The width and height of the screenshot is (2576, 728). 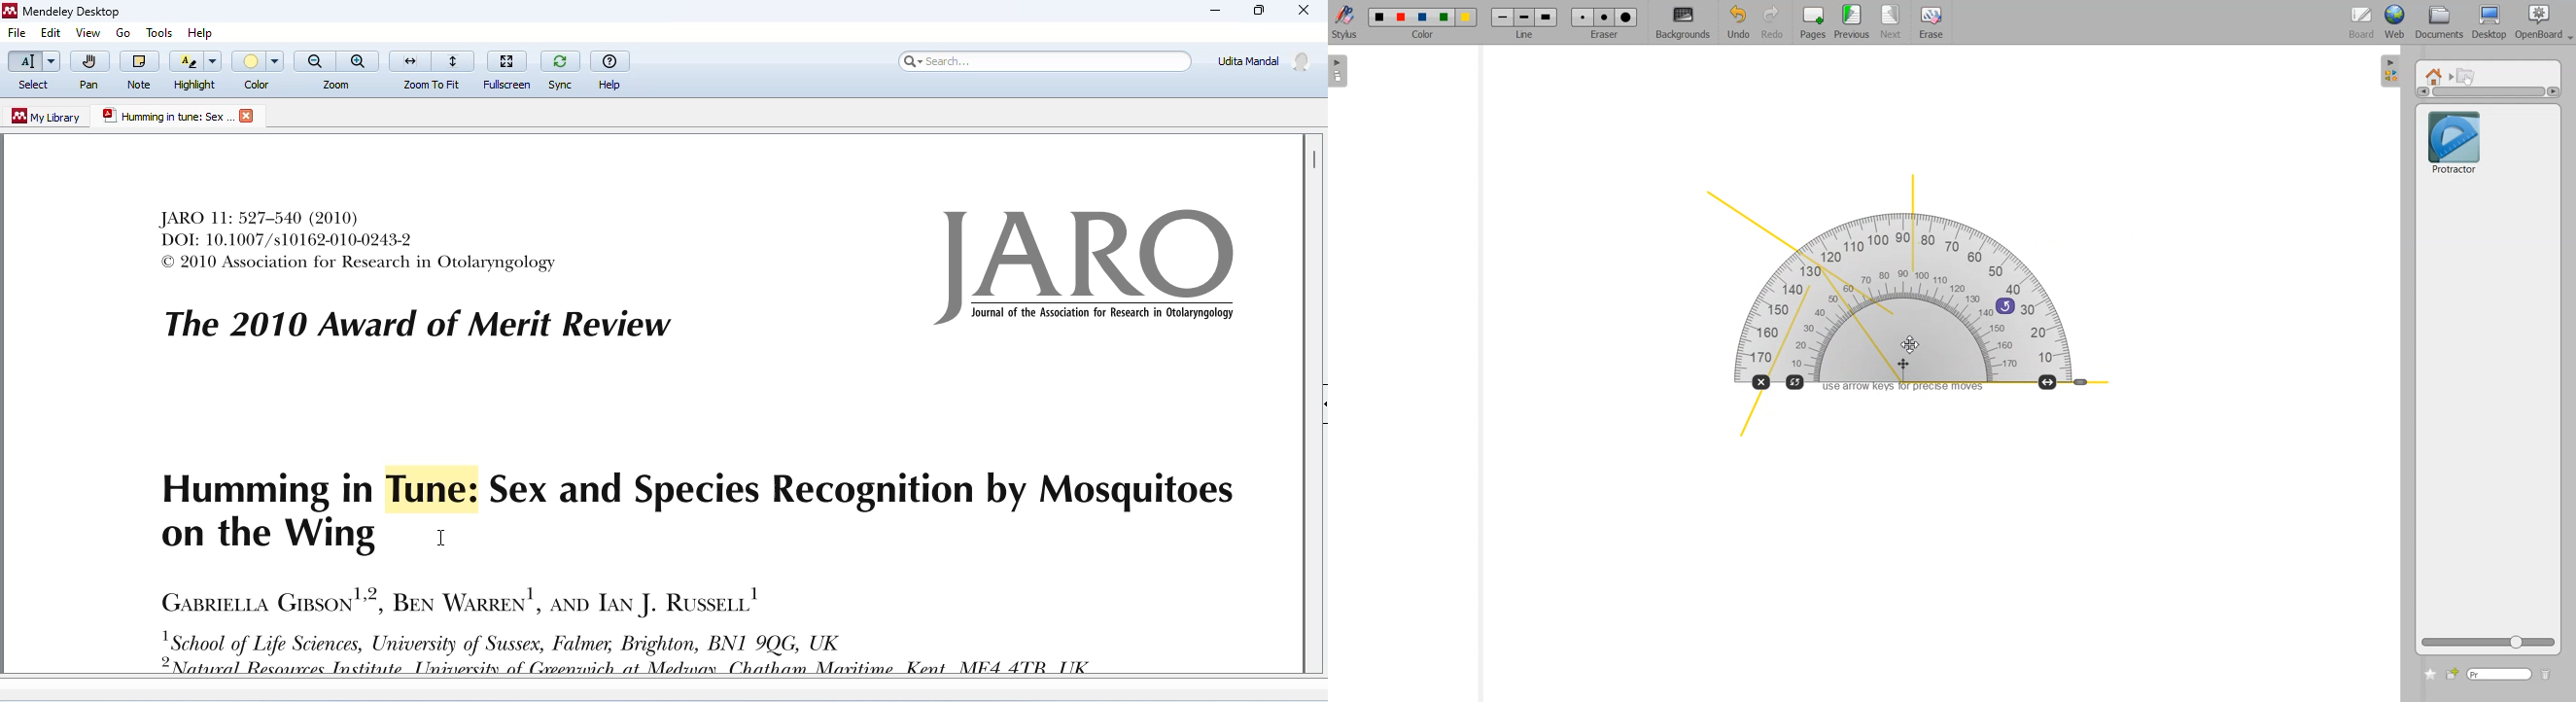 I want to click on Add to favorite, so click(x=2430, y=674).